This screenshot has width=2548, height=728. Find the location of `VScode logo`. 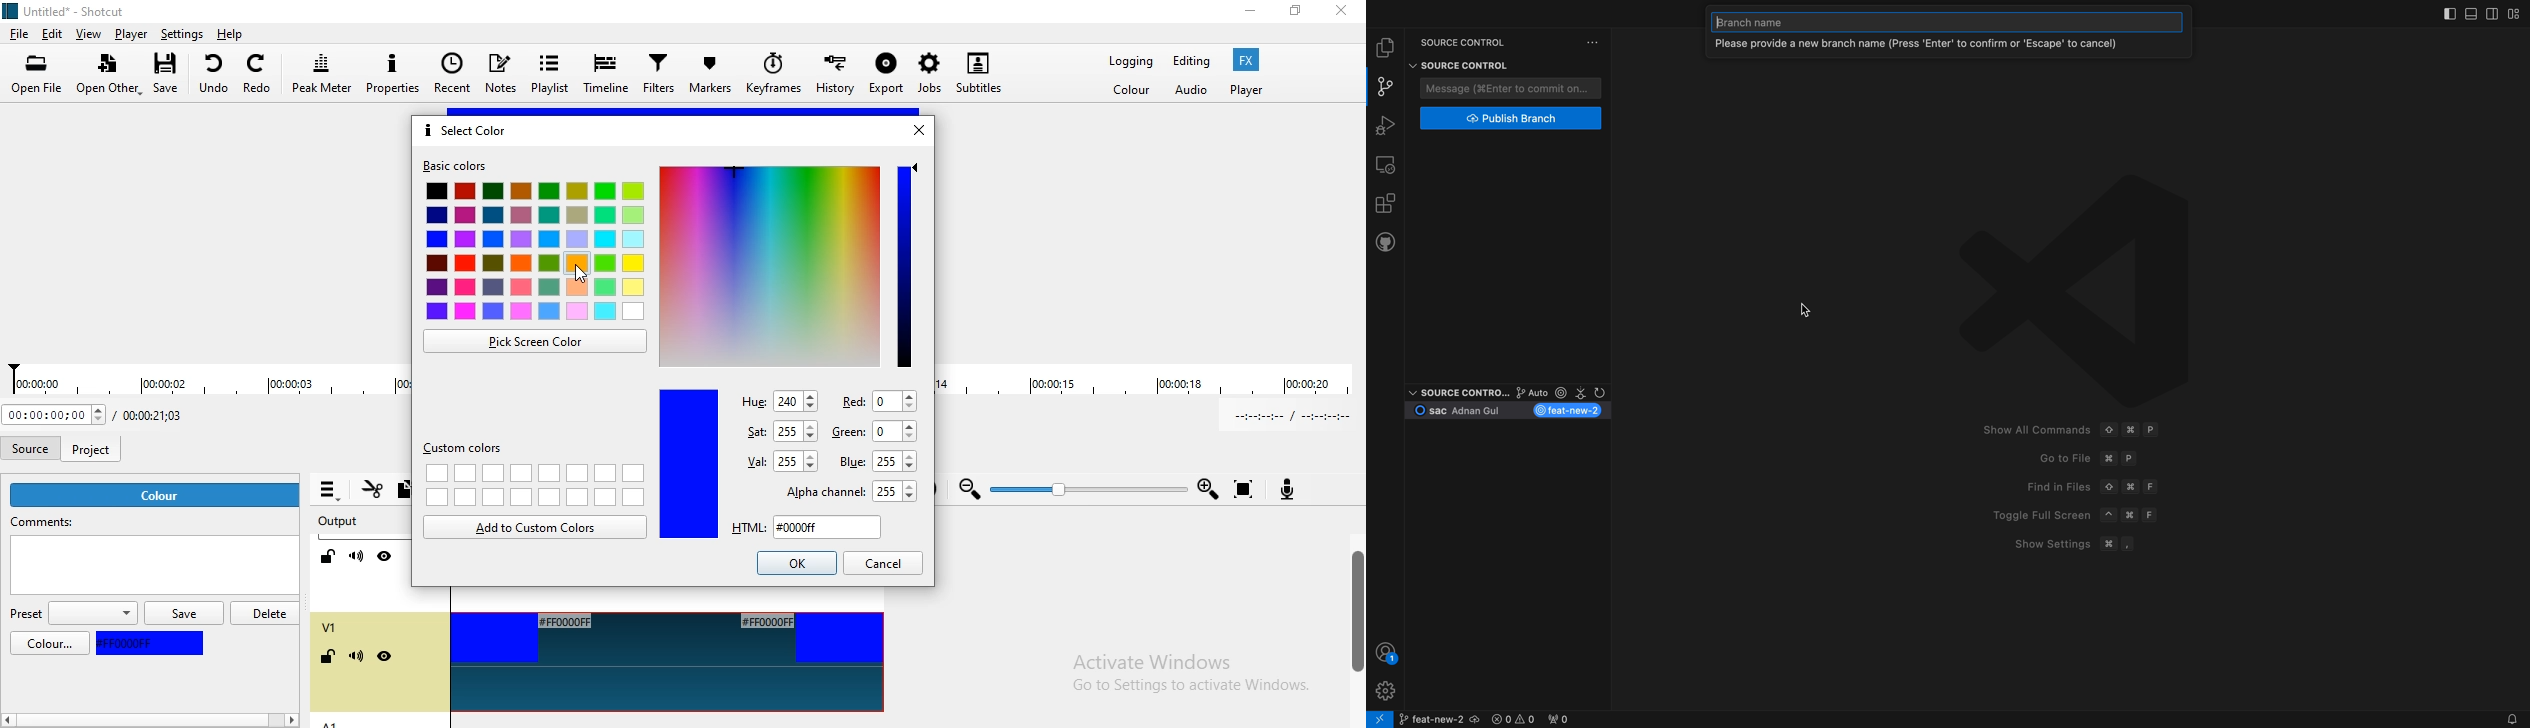

VScode logo is located at coordinates (2071, 288).